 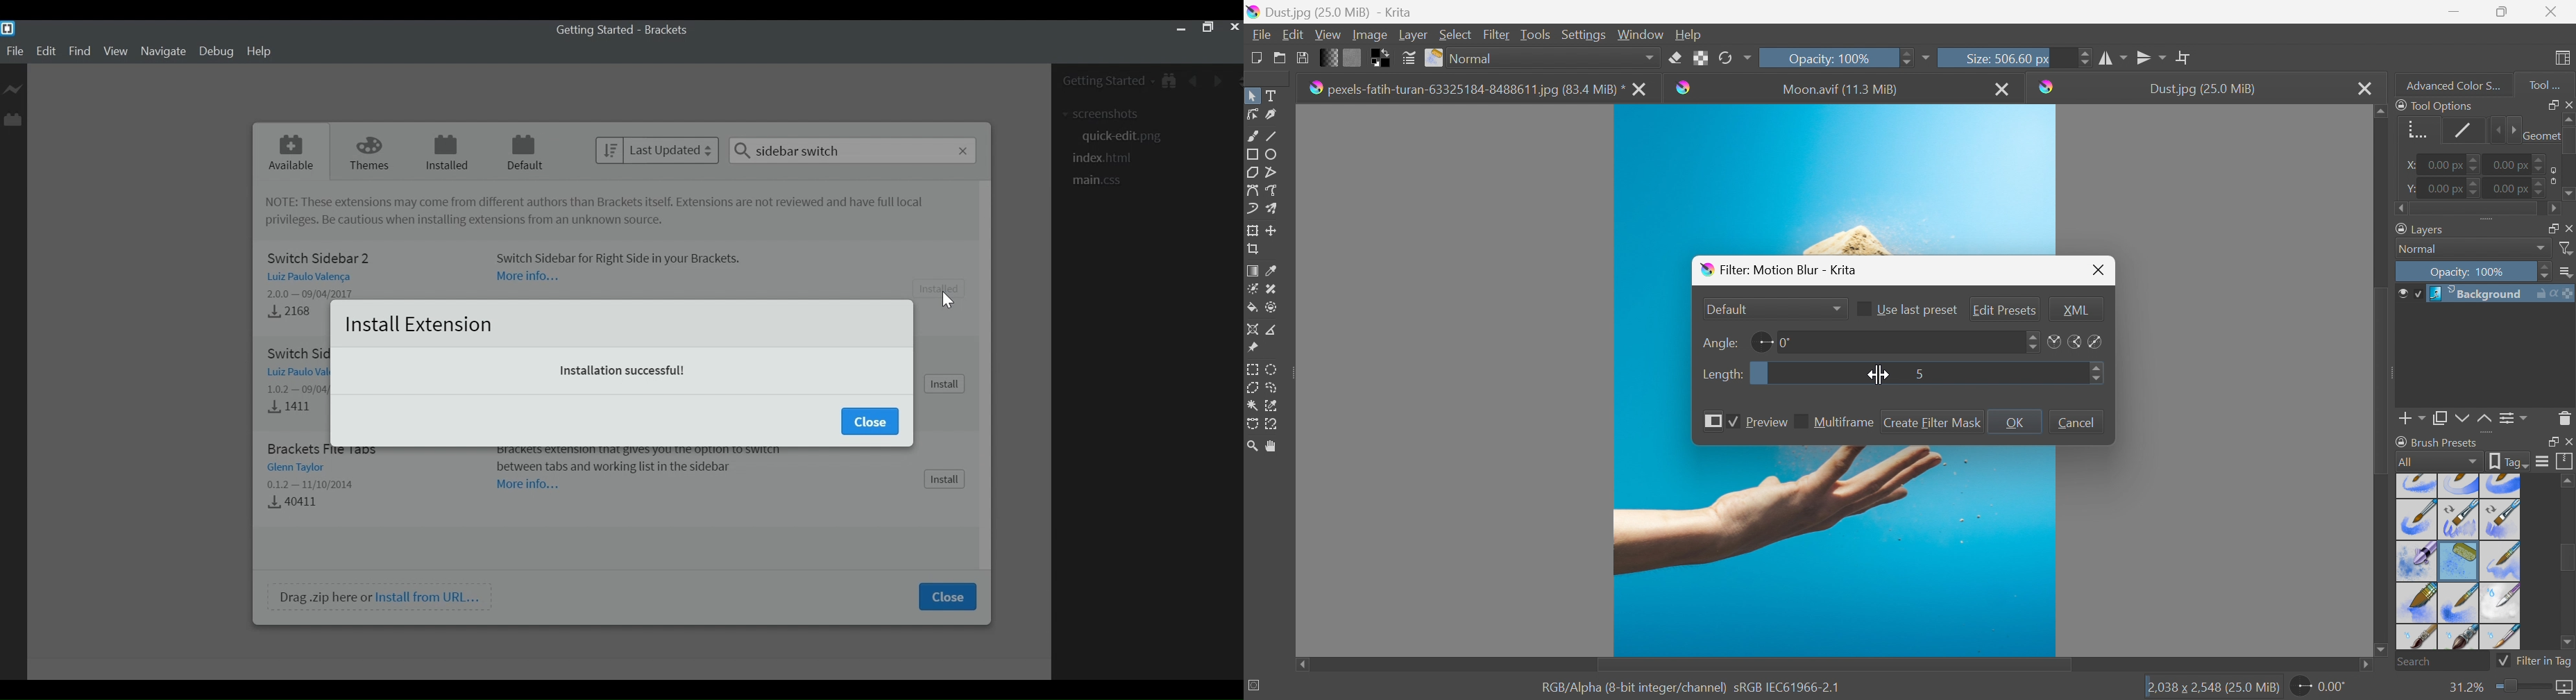 What do you see at coordinates (2464, 130) in the screenshot?
I see `Stroke` at bounding box center [2464, 130].